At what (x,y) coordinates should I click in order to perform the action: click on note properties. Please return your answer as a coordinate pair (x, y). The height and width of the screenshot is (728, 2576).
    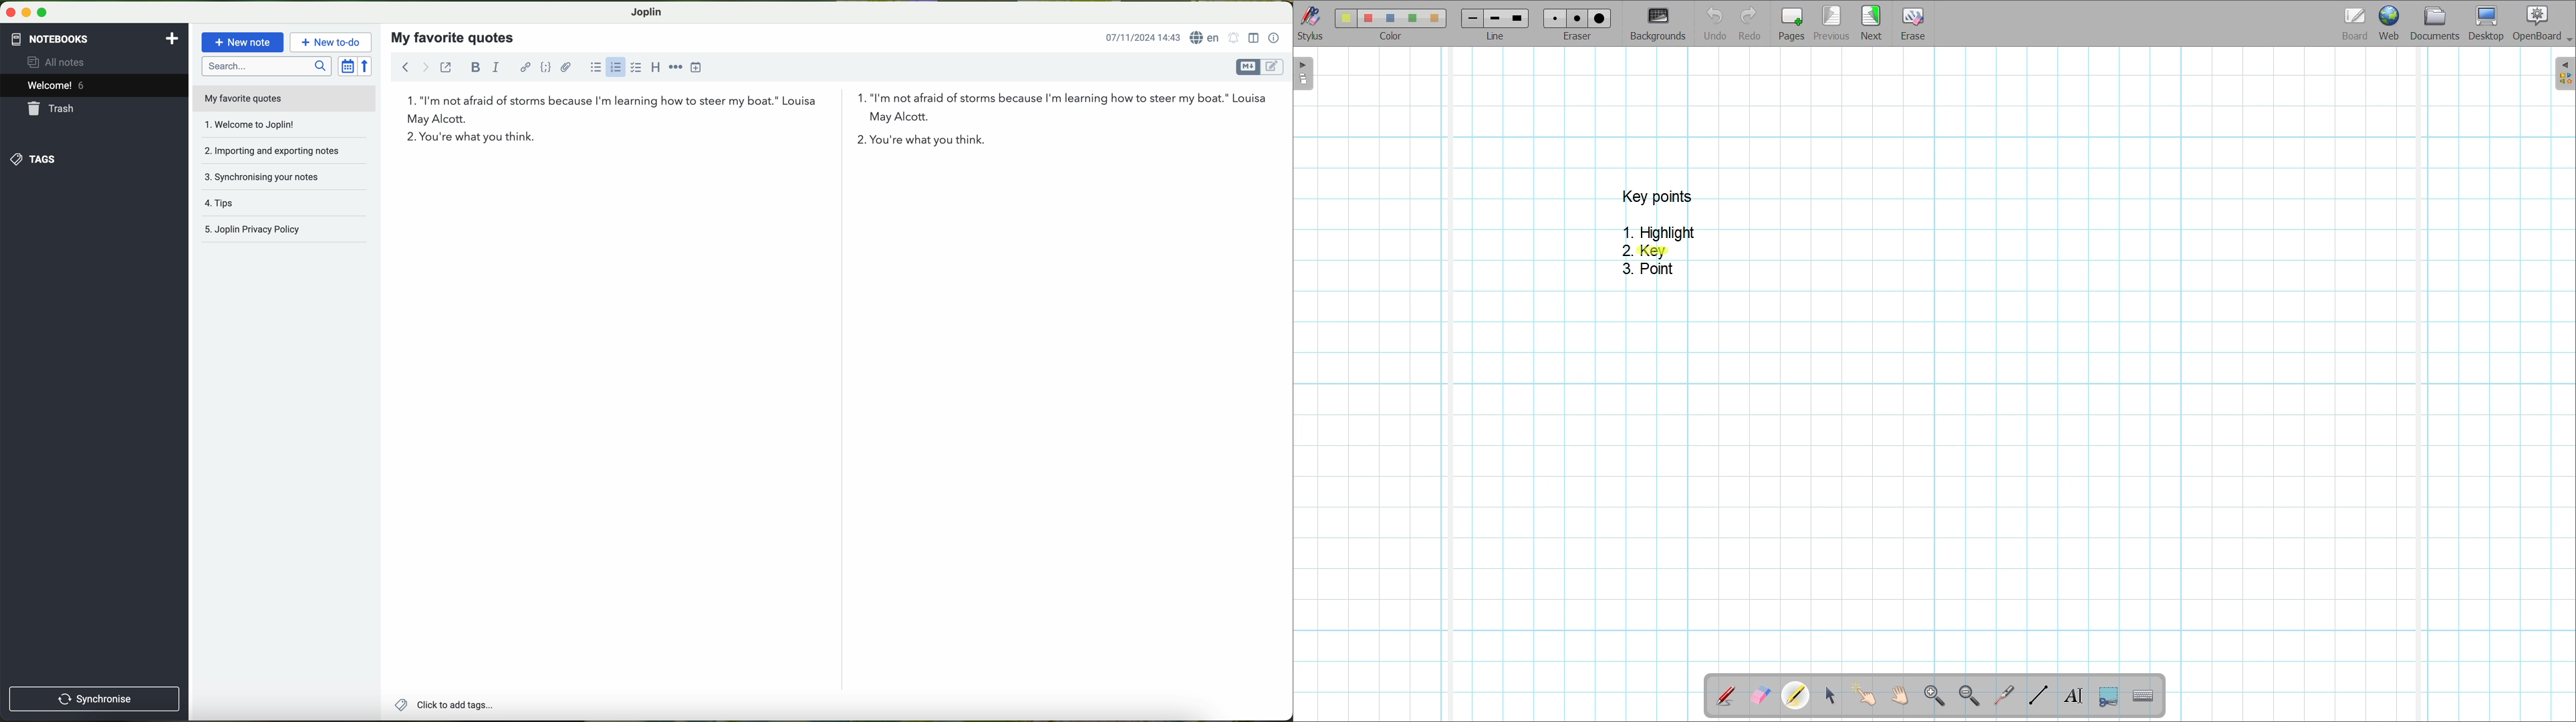
    Looking at the image, I should click on (1275, 38).